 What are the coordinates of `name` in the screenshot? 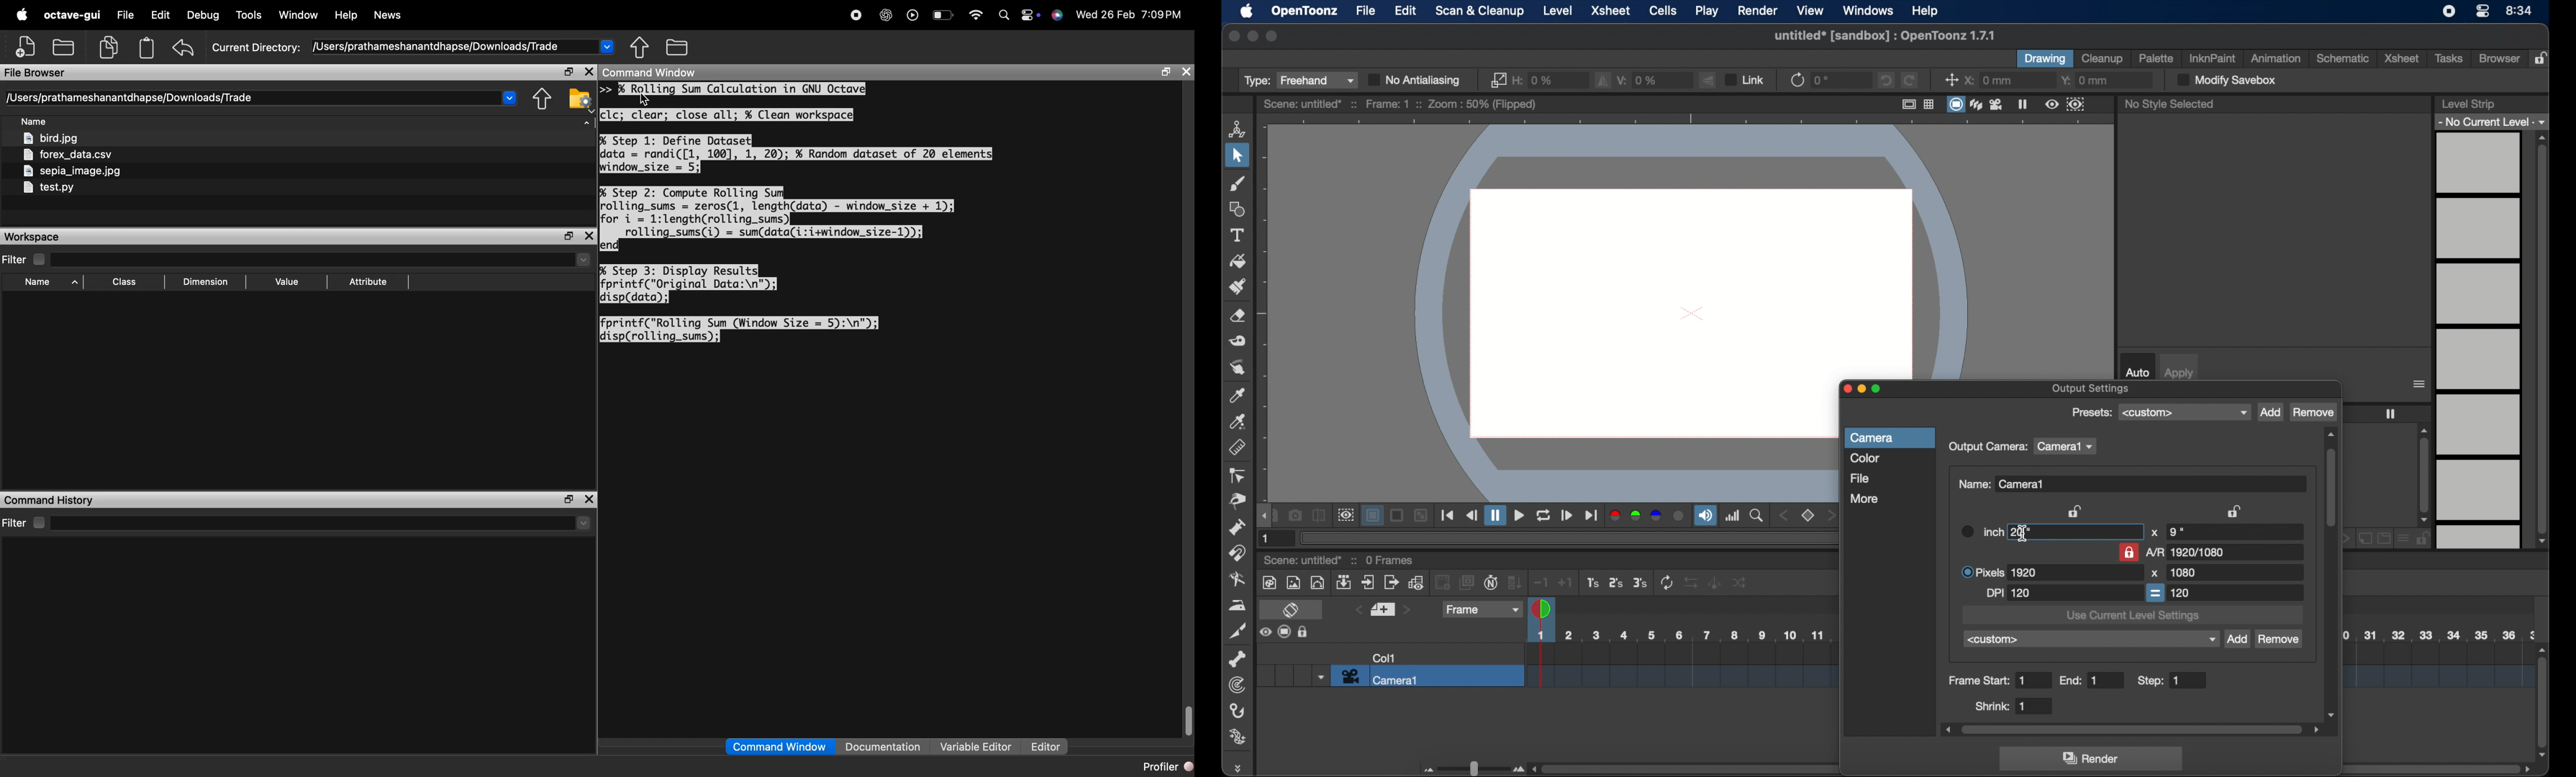 It's located at (2003, 484).